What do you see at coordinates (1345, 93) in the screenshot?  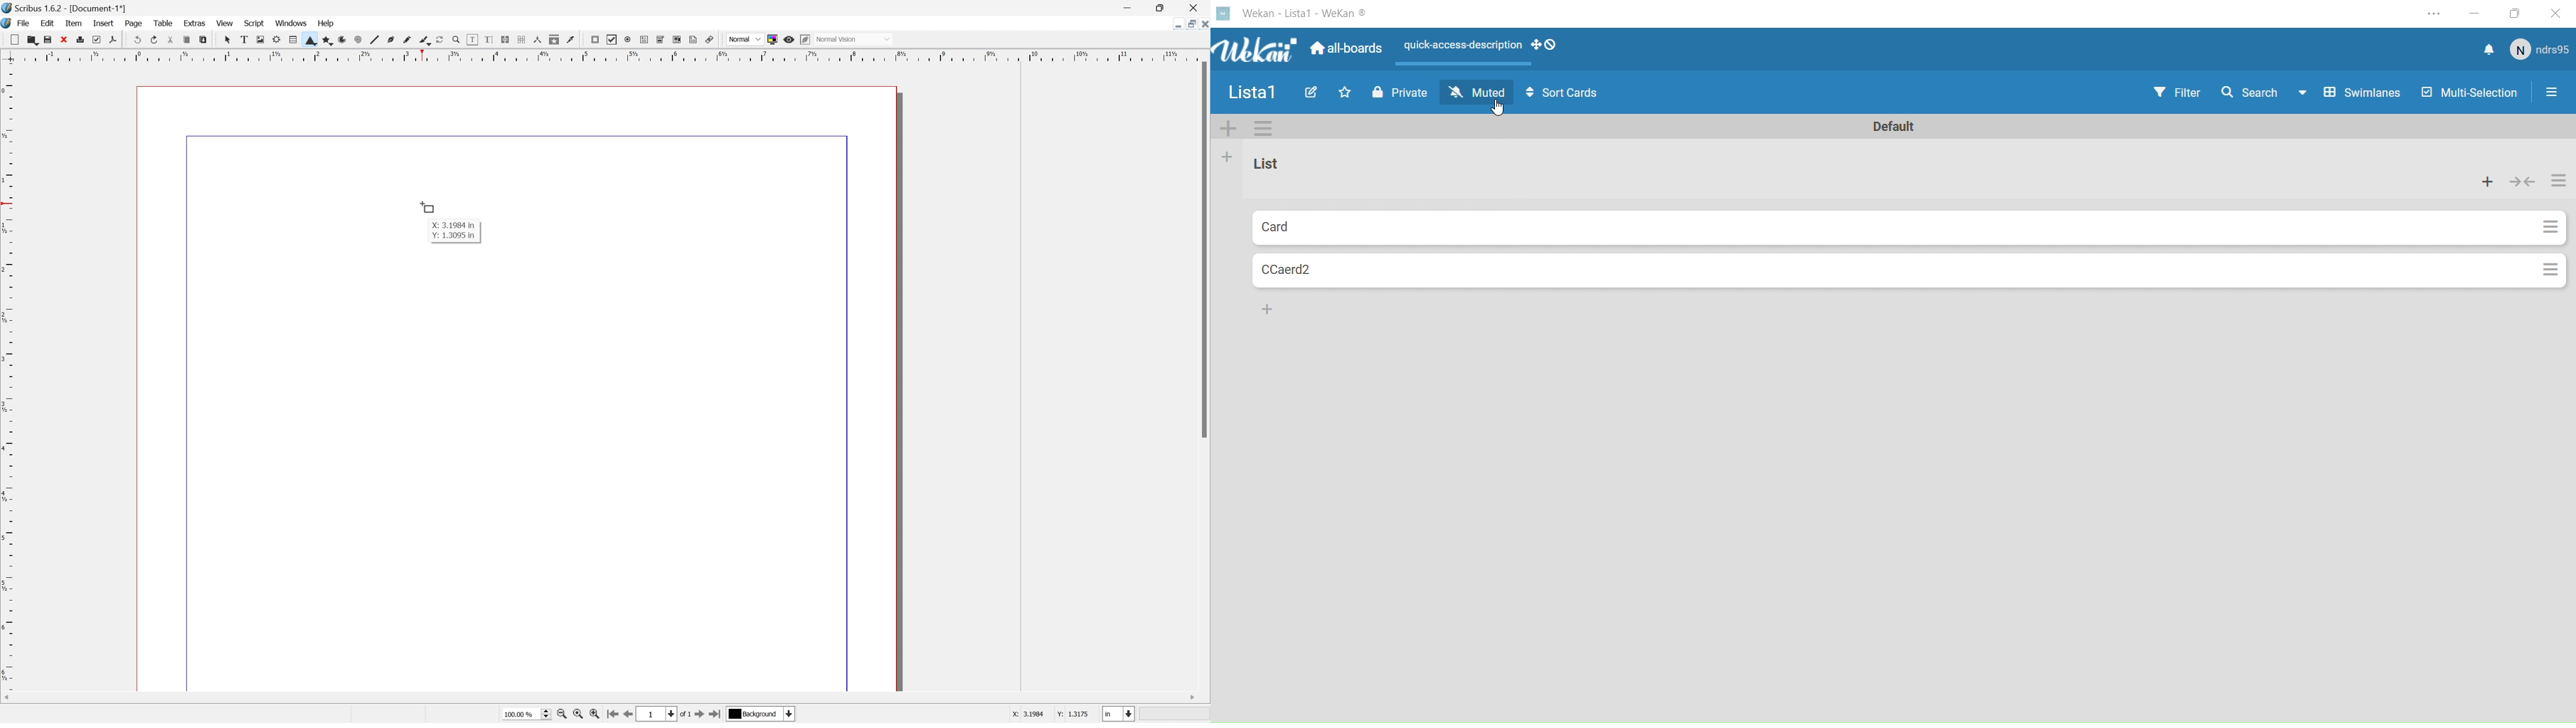 I see `Favourites` at bounding box center [1345, 93].